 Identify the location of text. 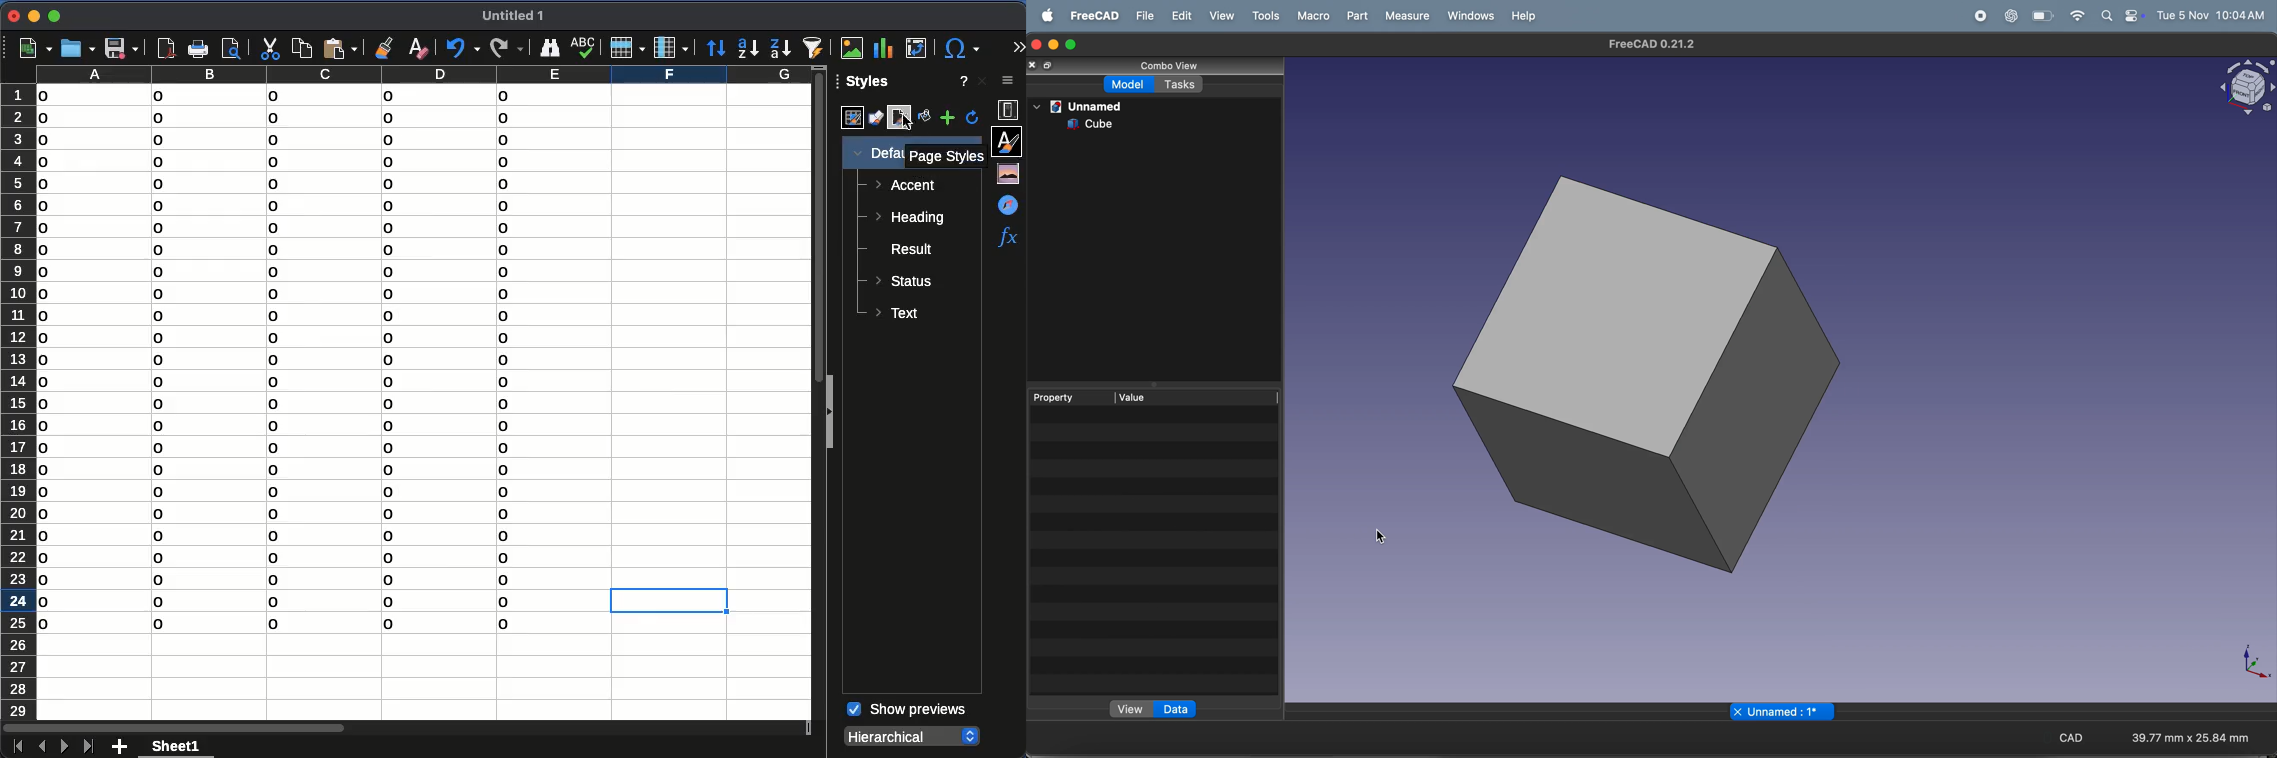
(899, 313).